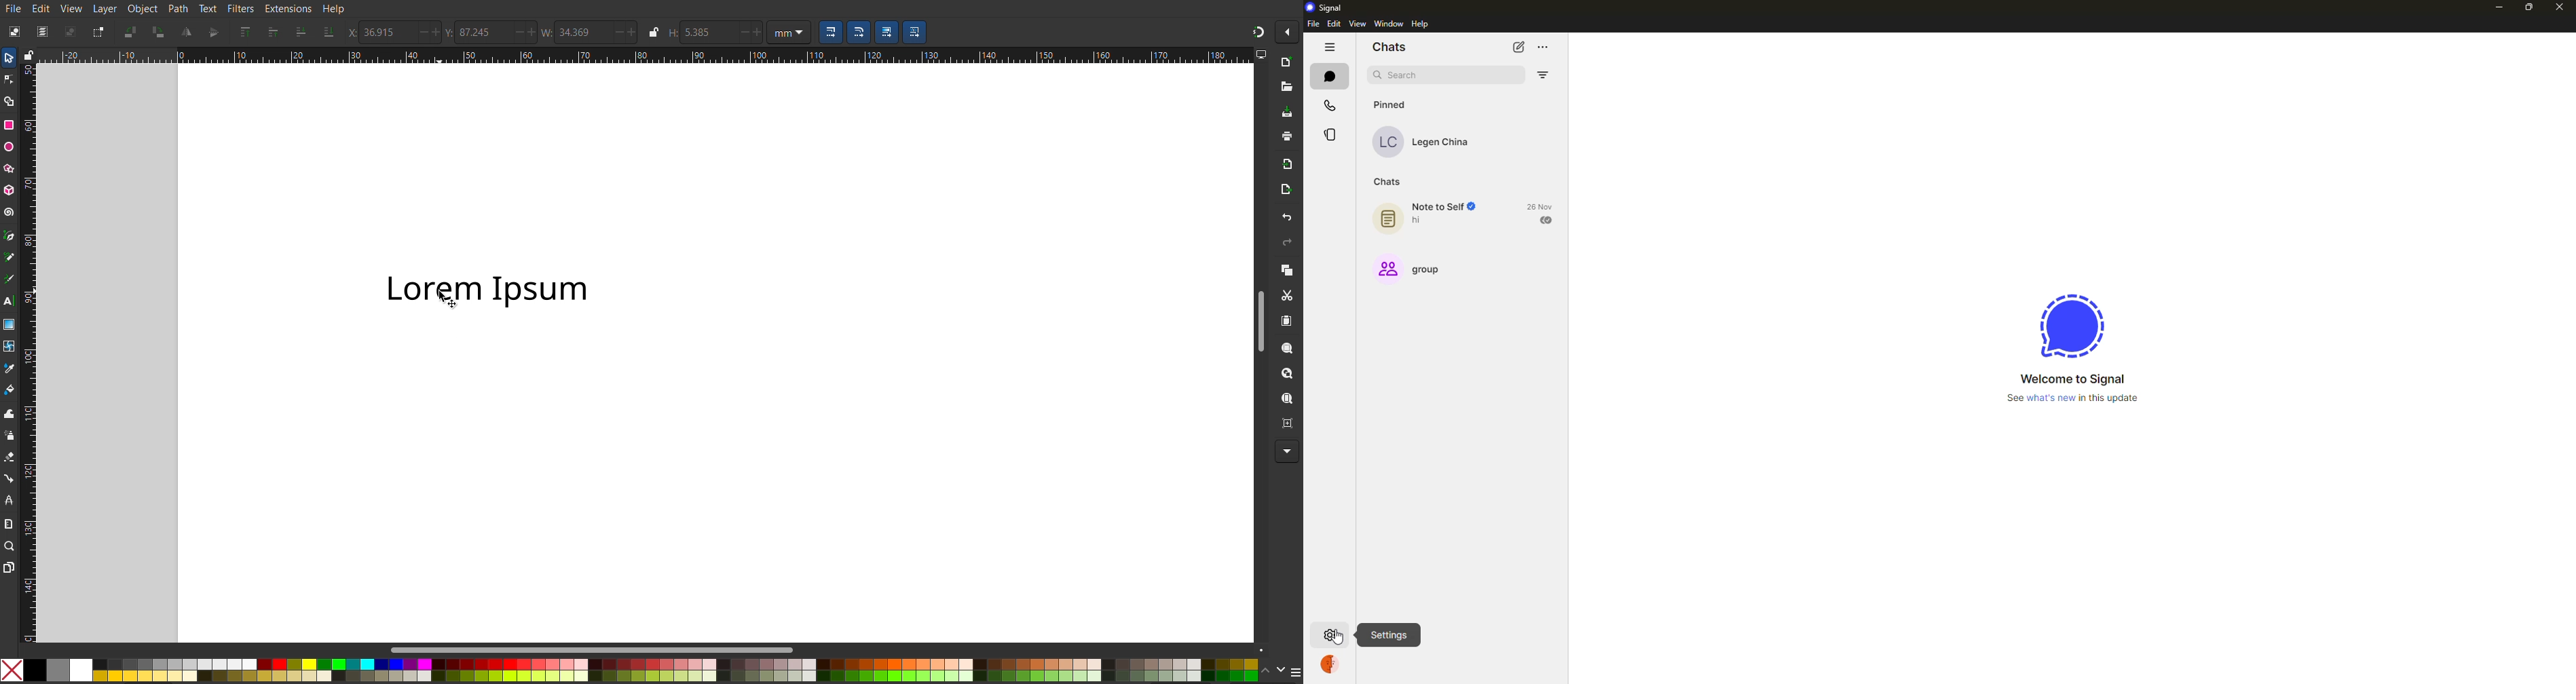 The image size is (2576, 700). What do you see at coordinates (12, 501) in the screenshot?
I see `LPE Tool` at bounding box center [12, 501].